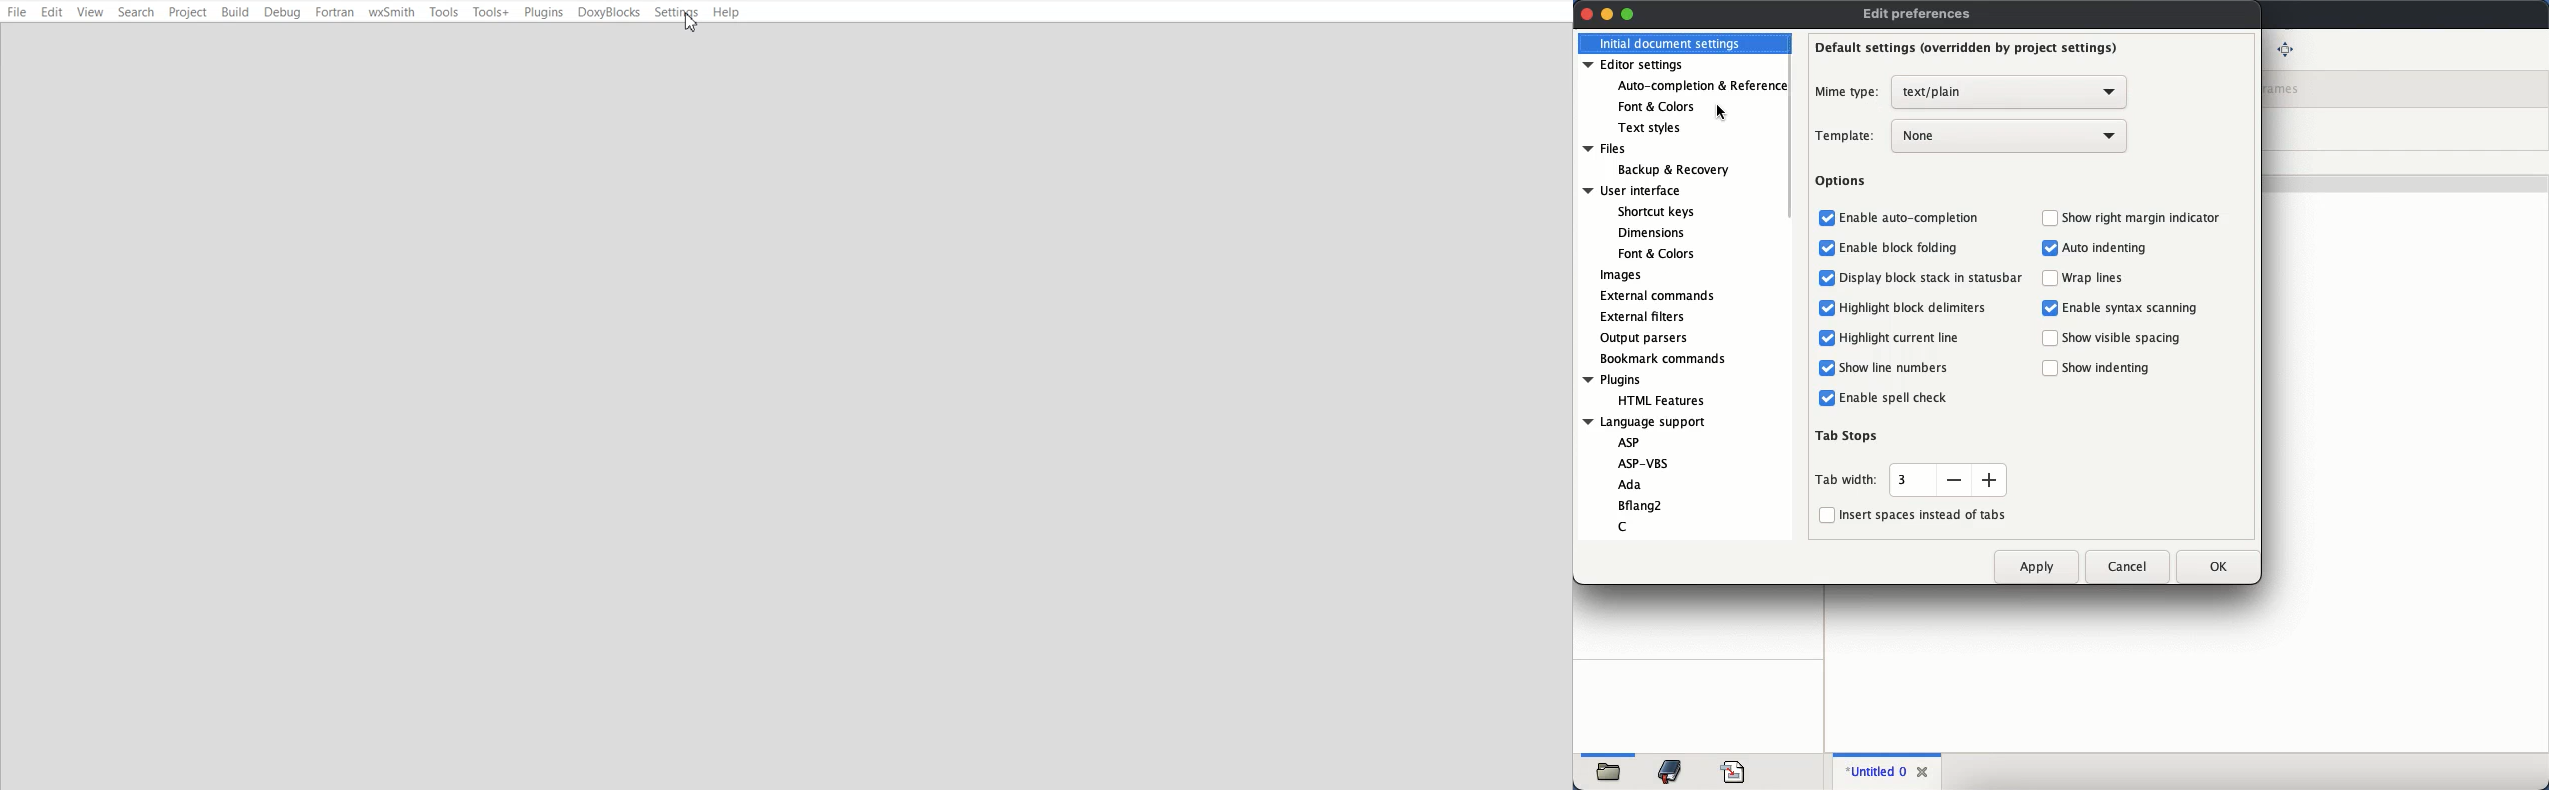  Describe the element at coordinates (1608, 14) in the screenshot. I see `minimize` at that location.